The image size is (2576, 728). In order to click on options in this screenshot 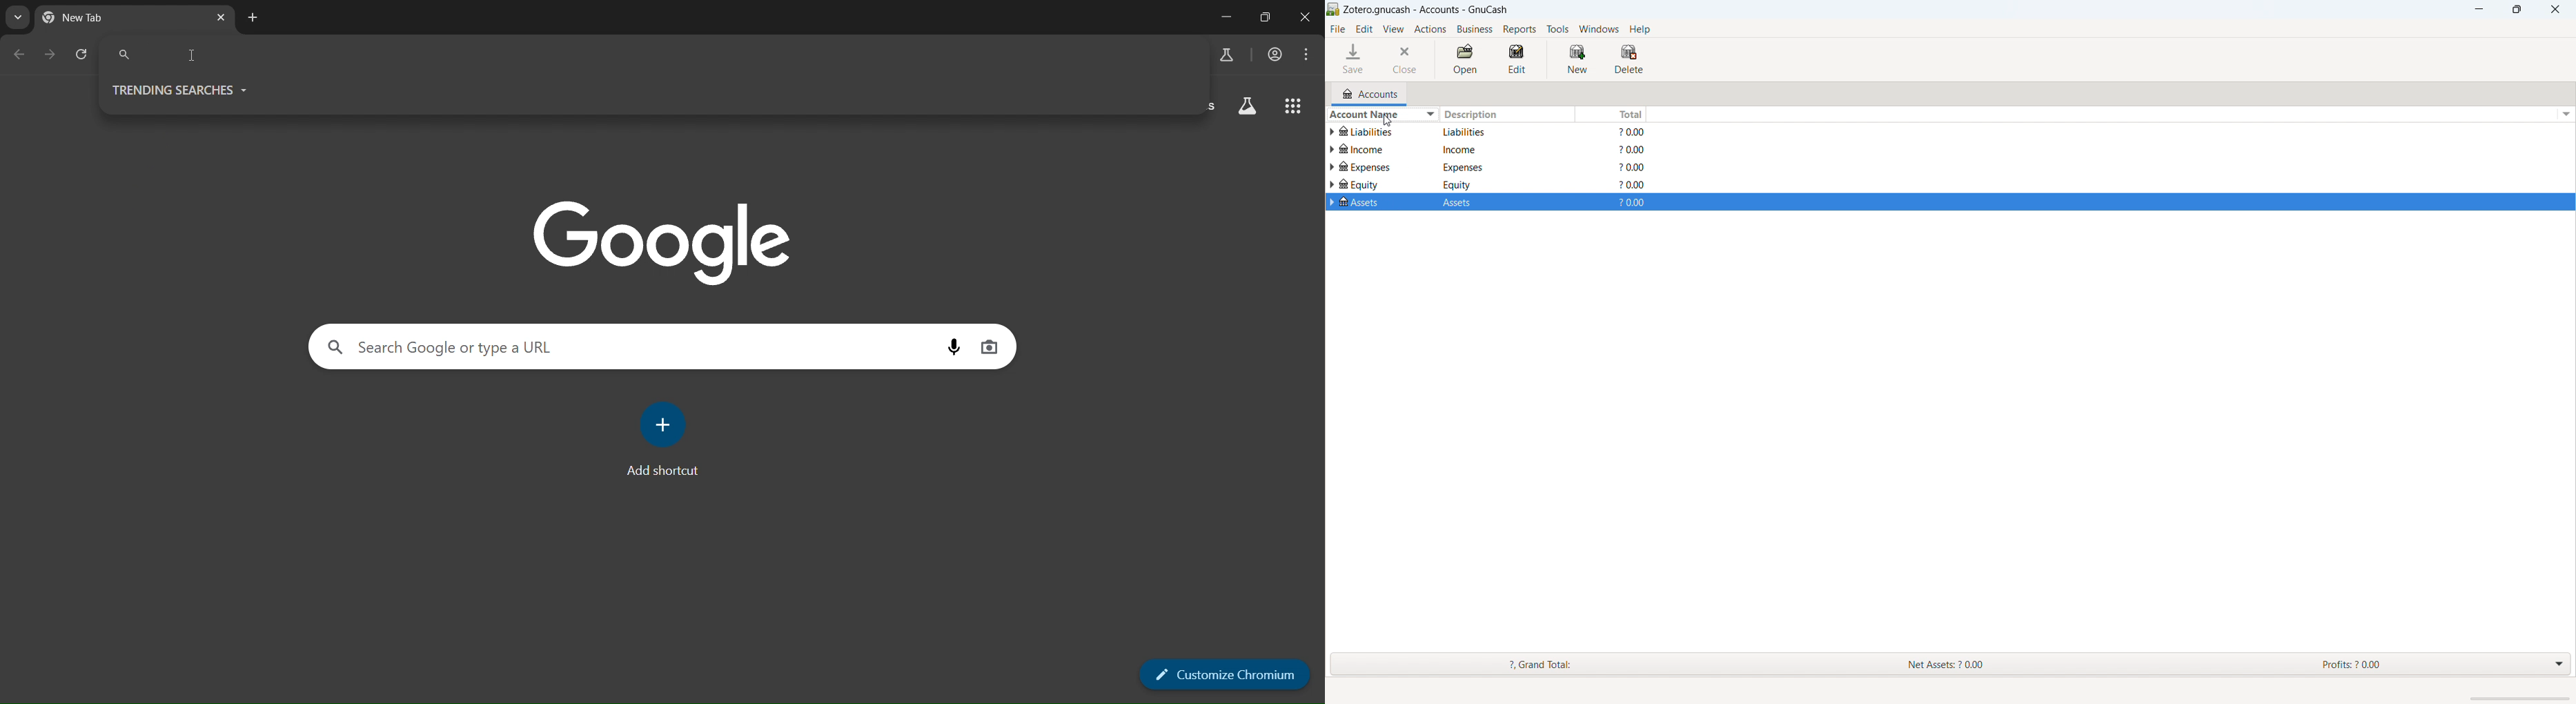, I will do `click(2565, 114)`.